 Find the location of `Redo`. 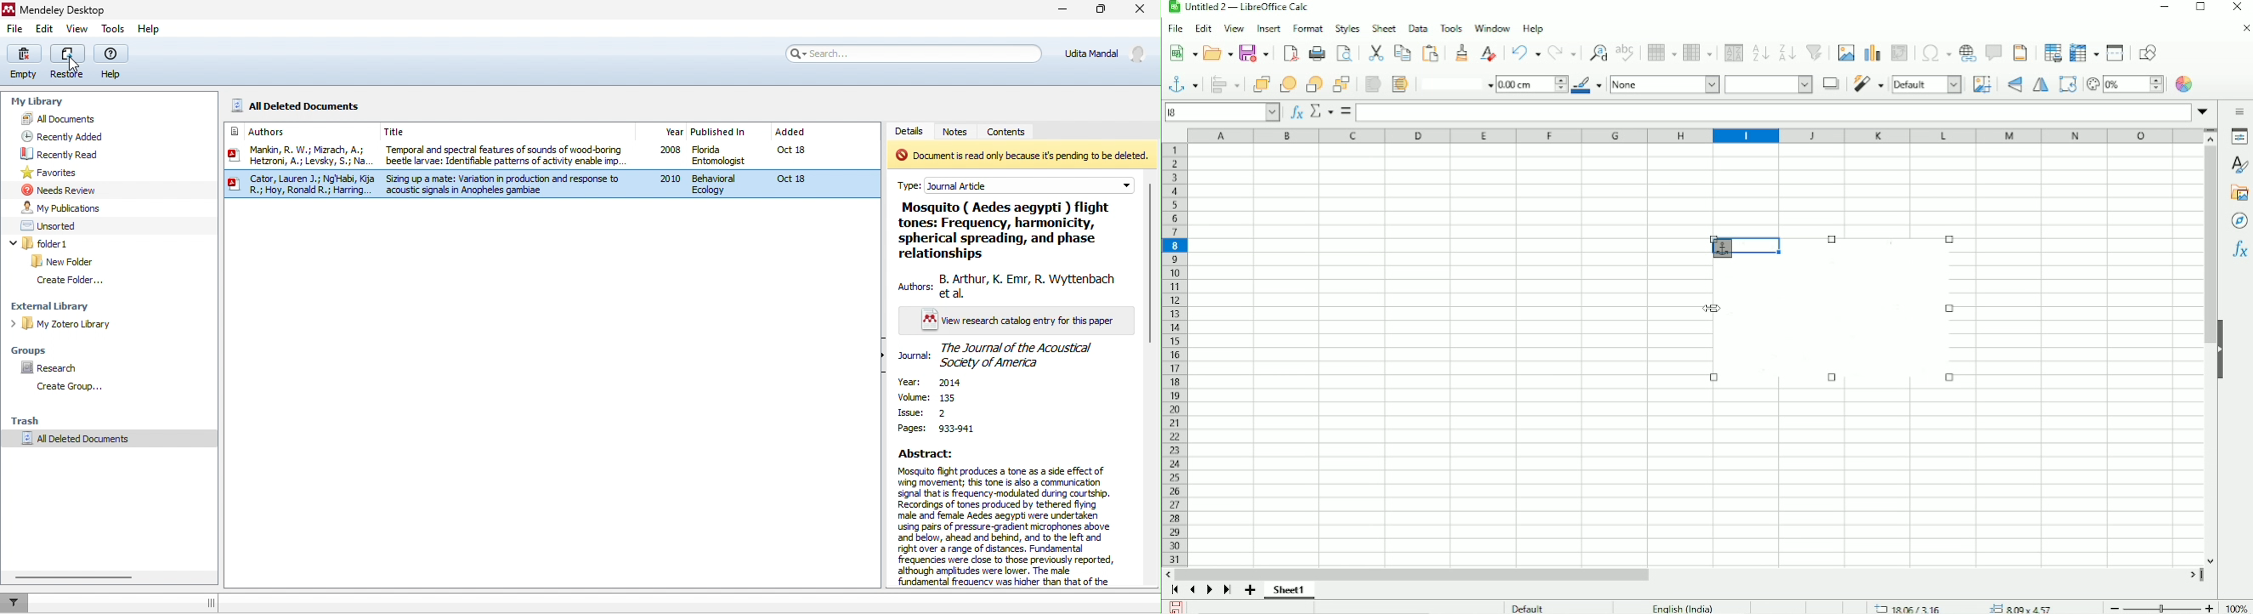

Redo is located at coordinates (1563, 53).